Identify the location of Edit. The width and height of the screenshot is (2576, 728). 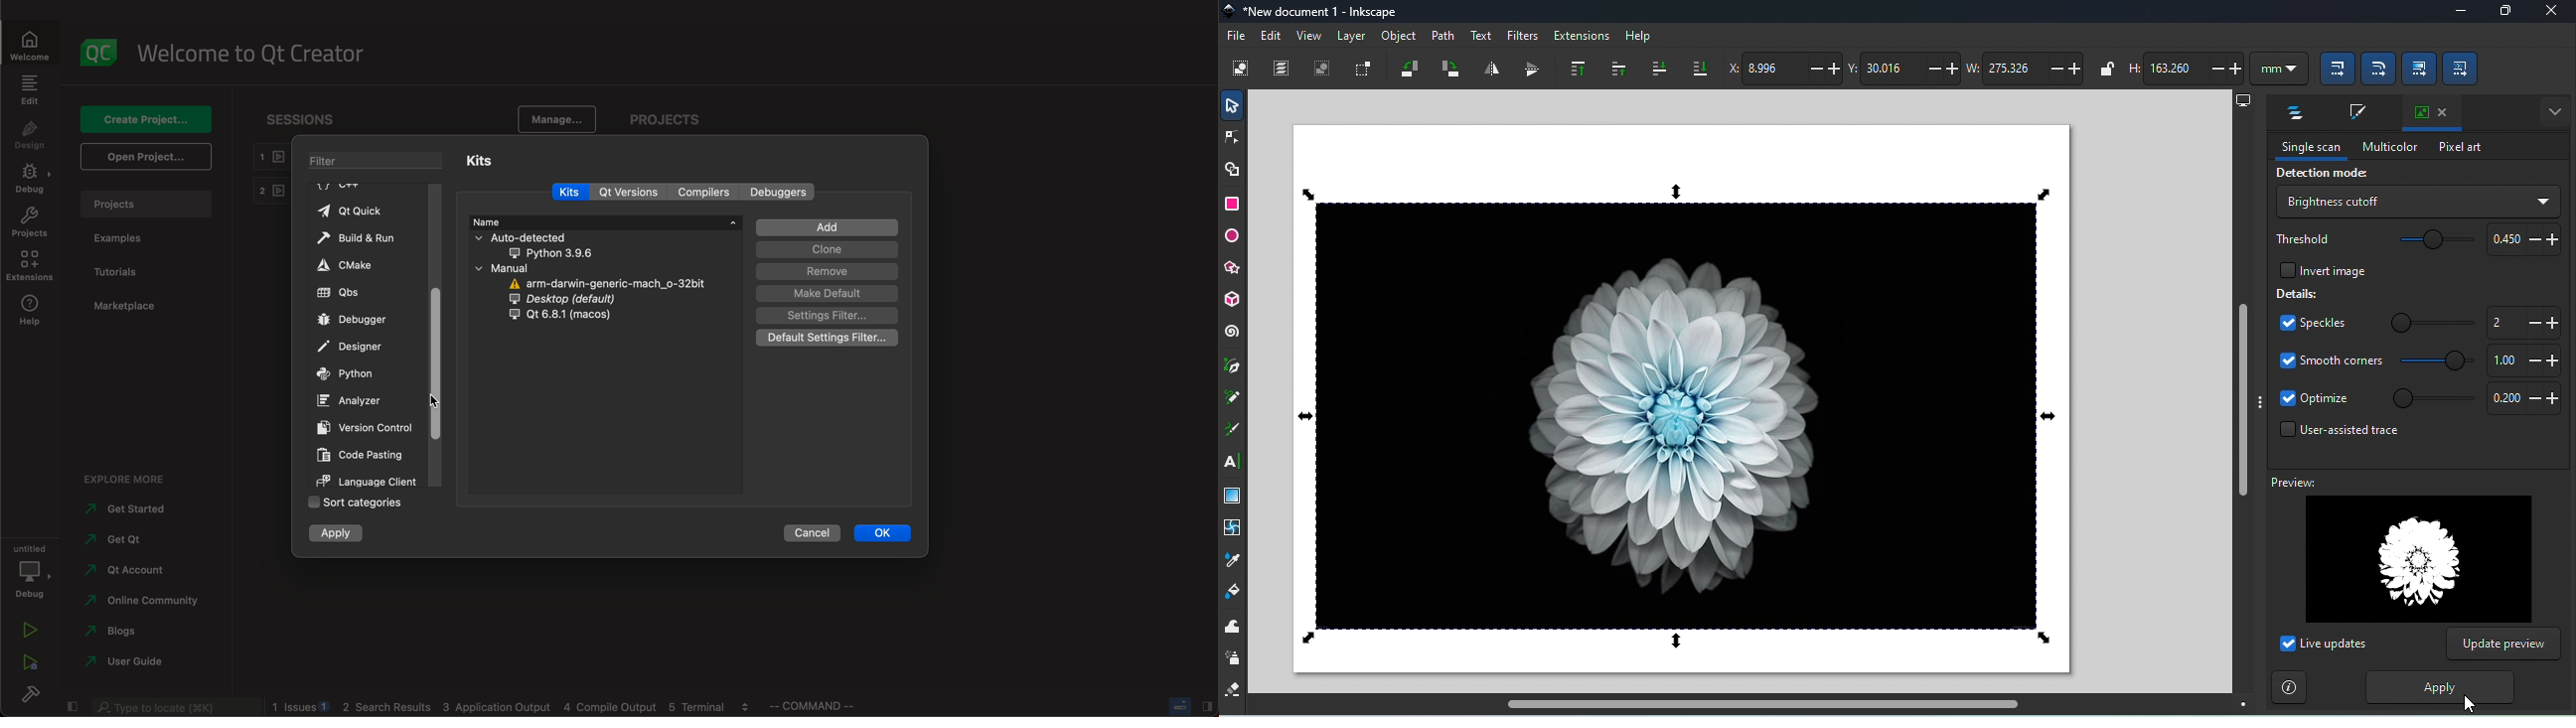
(1272, 36).